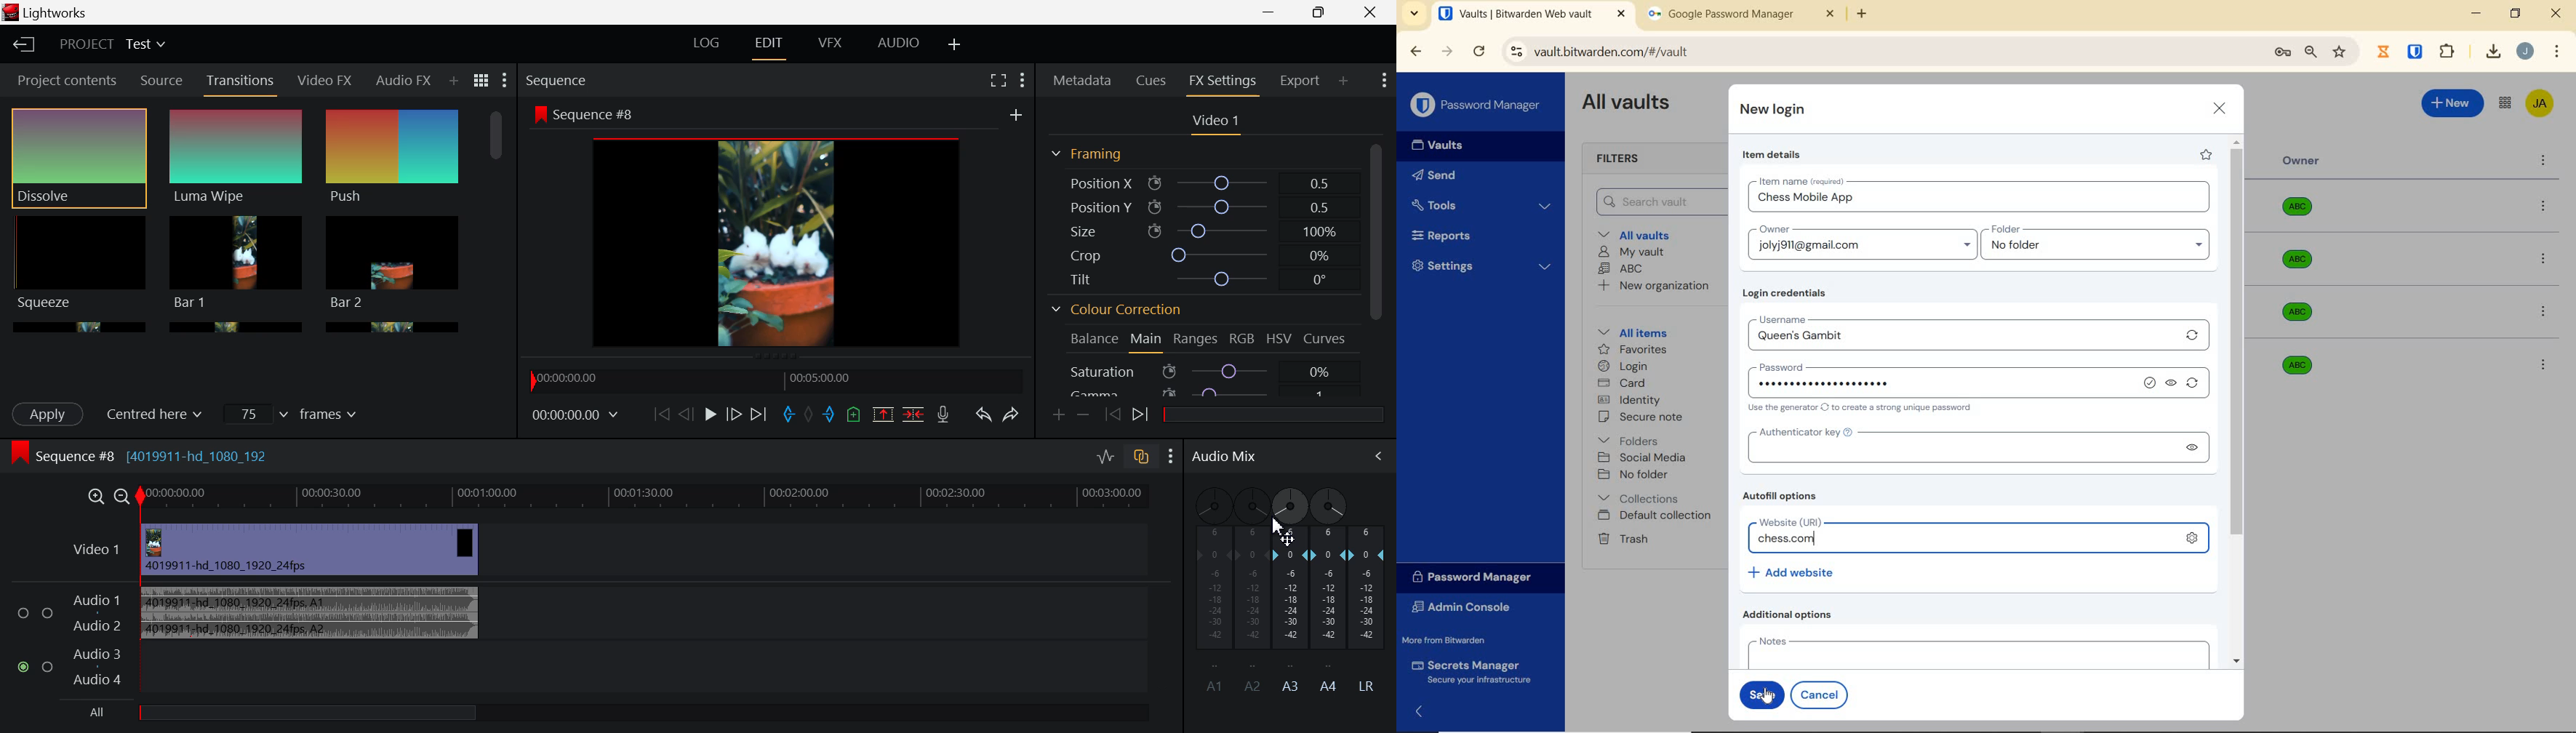  Describe the element at coordinates (1965, 540) in the screenshot. I see `website url` at that location.